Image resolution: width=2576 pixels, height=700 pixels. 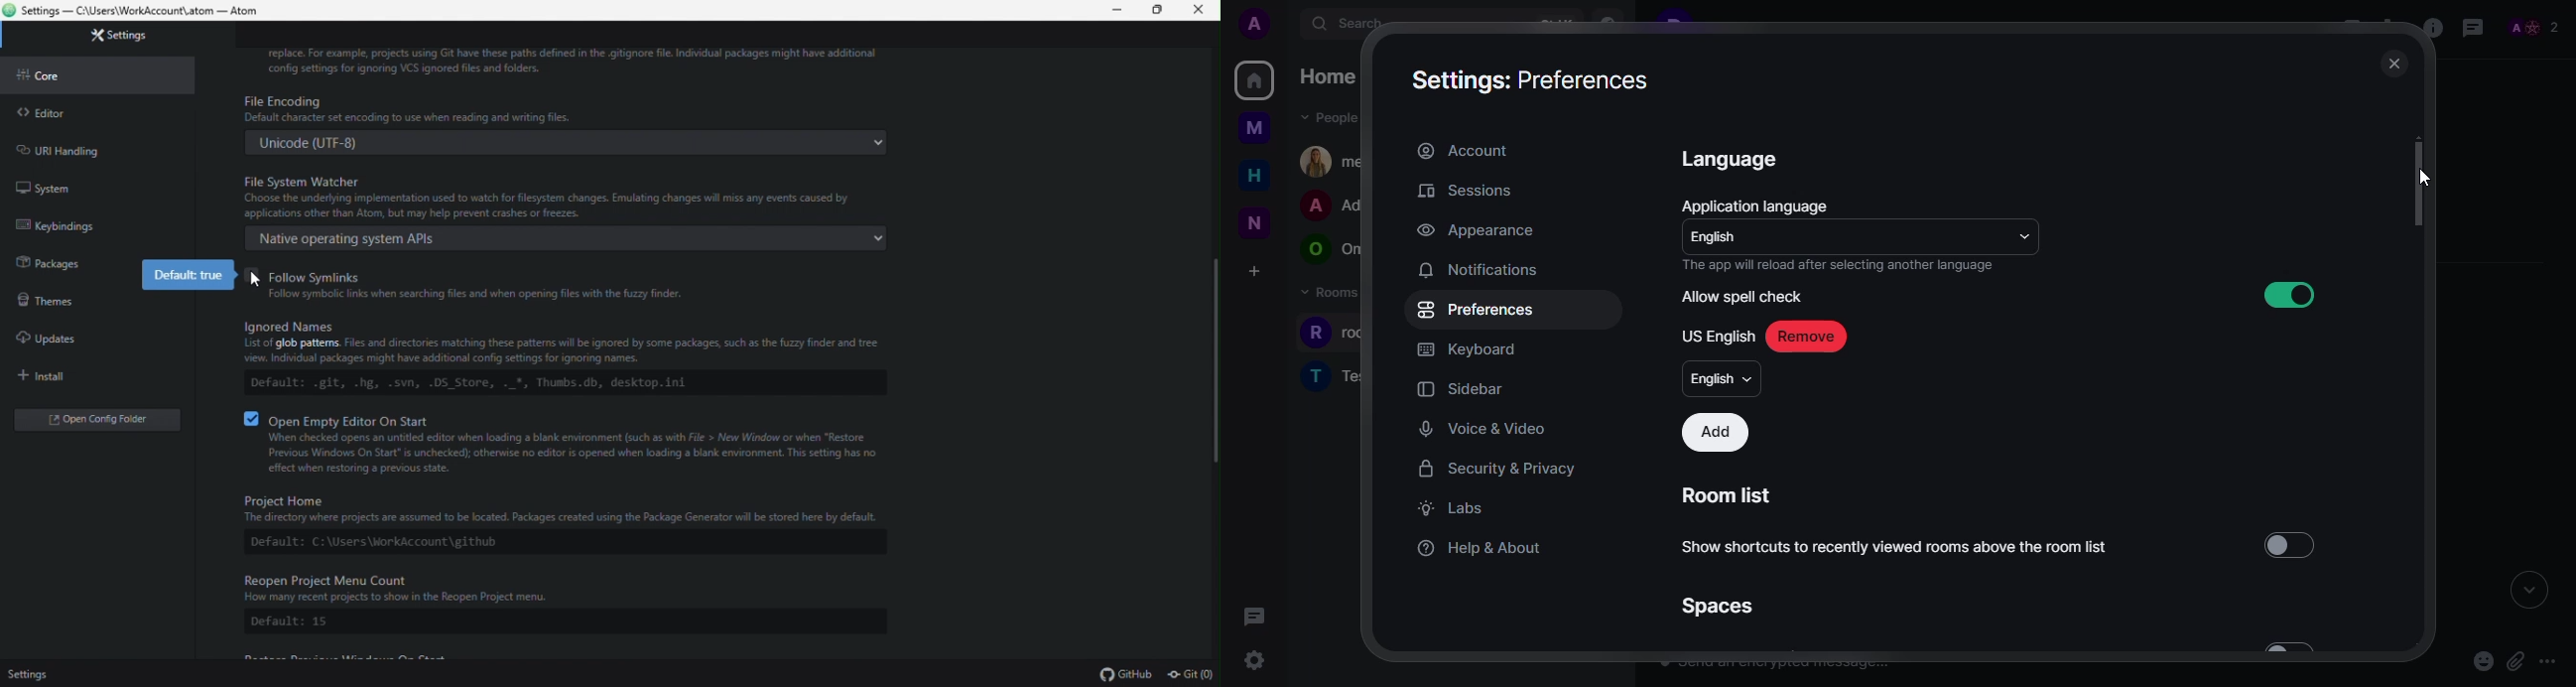 What do you see at coordinates (1465, 191) in the screenshot?
I see `sessions` at bounding box center [1465, 191].